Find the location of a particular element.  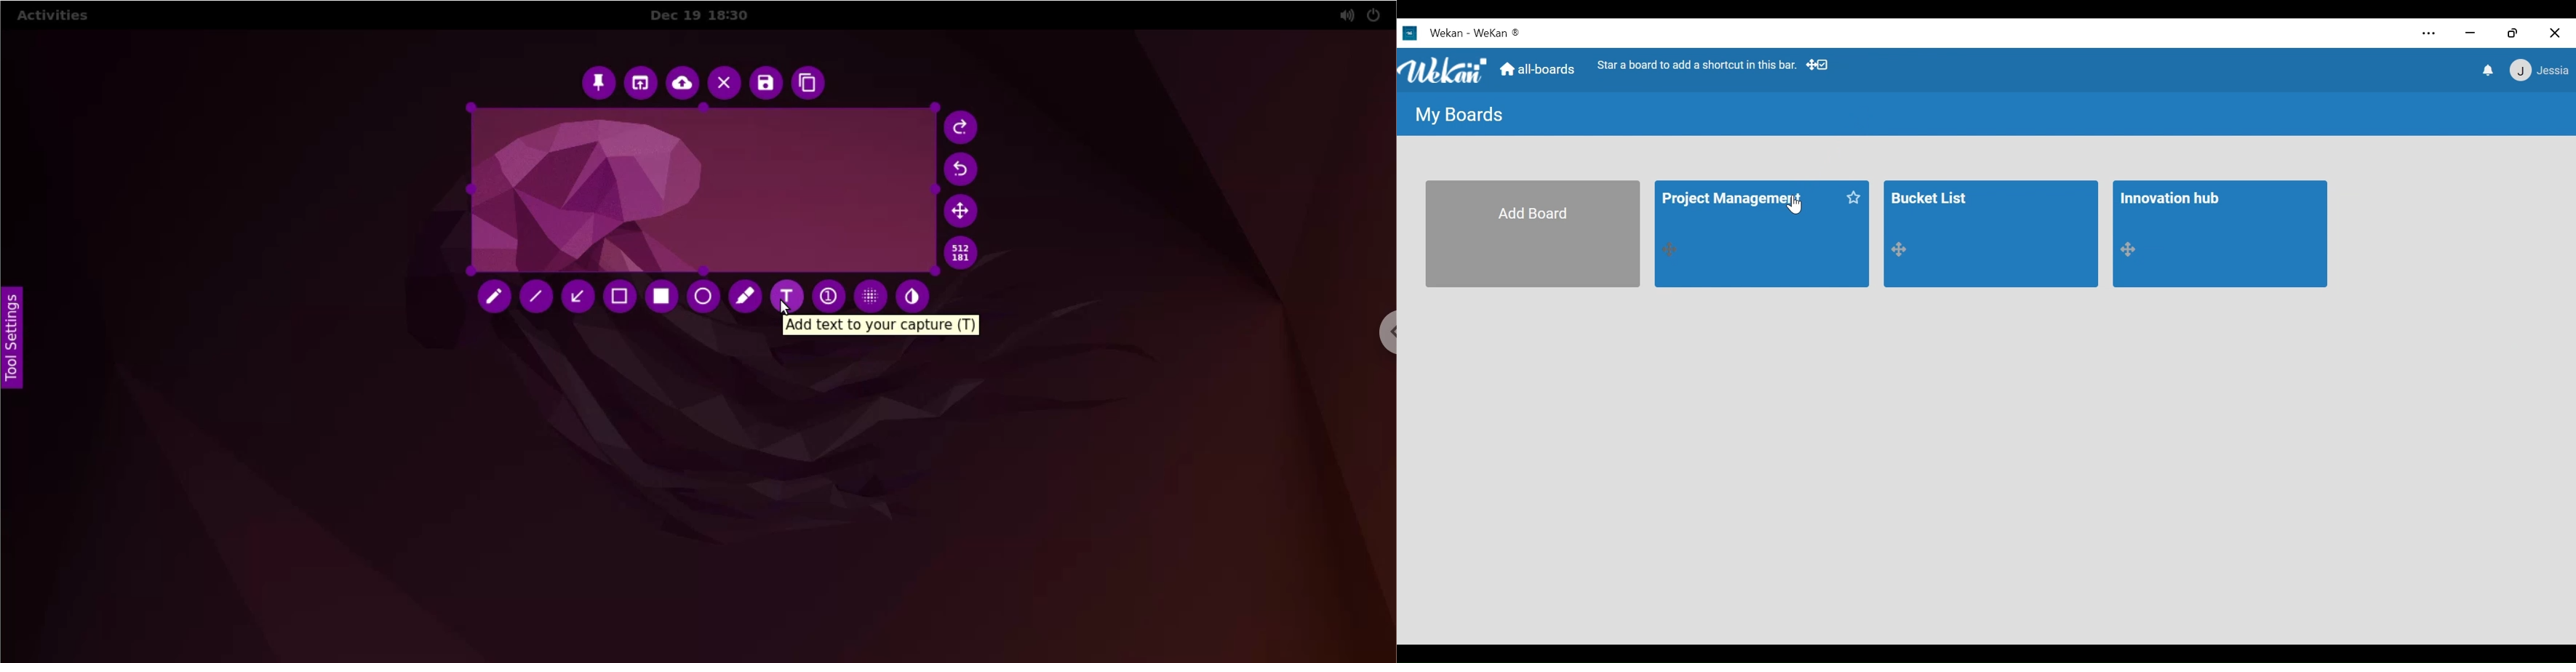

Add Board is located at coordinates (1533, 235).